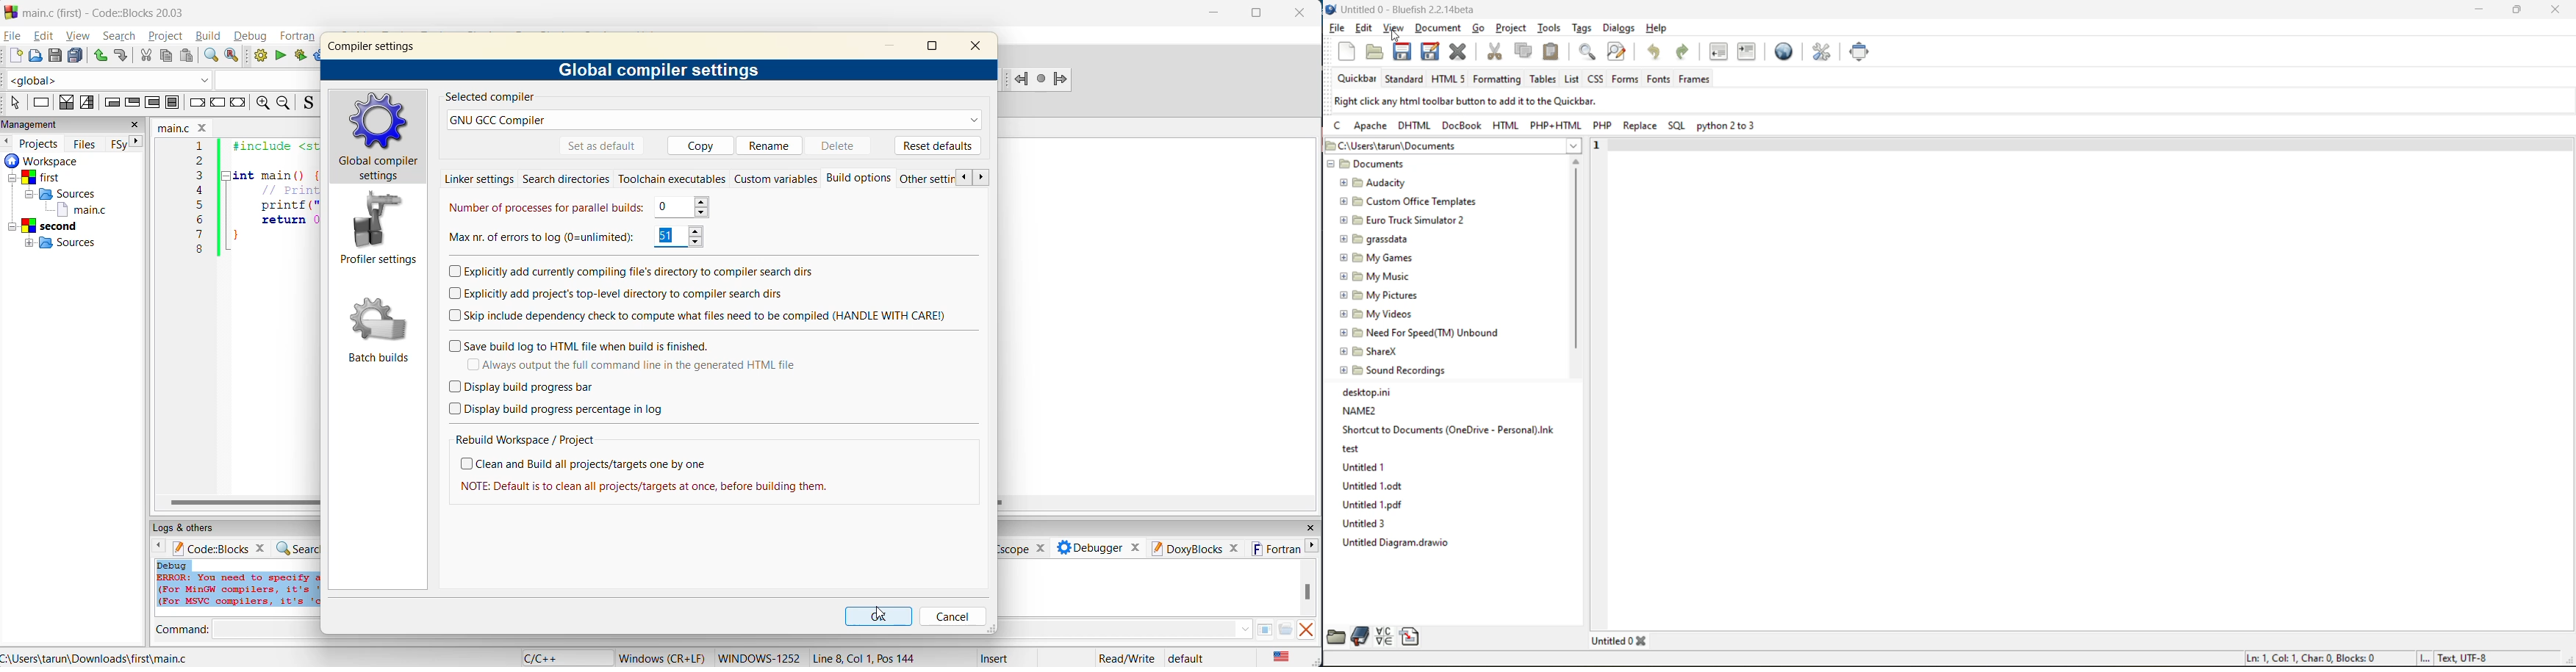 The height and width of the screenshot is (672, 2576). Describe the element at coordinates (1336, 27) in the screenshot. I see `file` at that location.